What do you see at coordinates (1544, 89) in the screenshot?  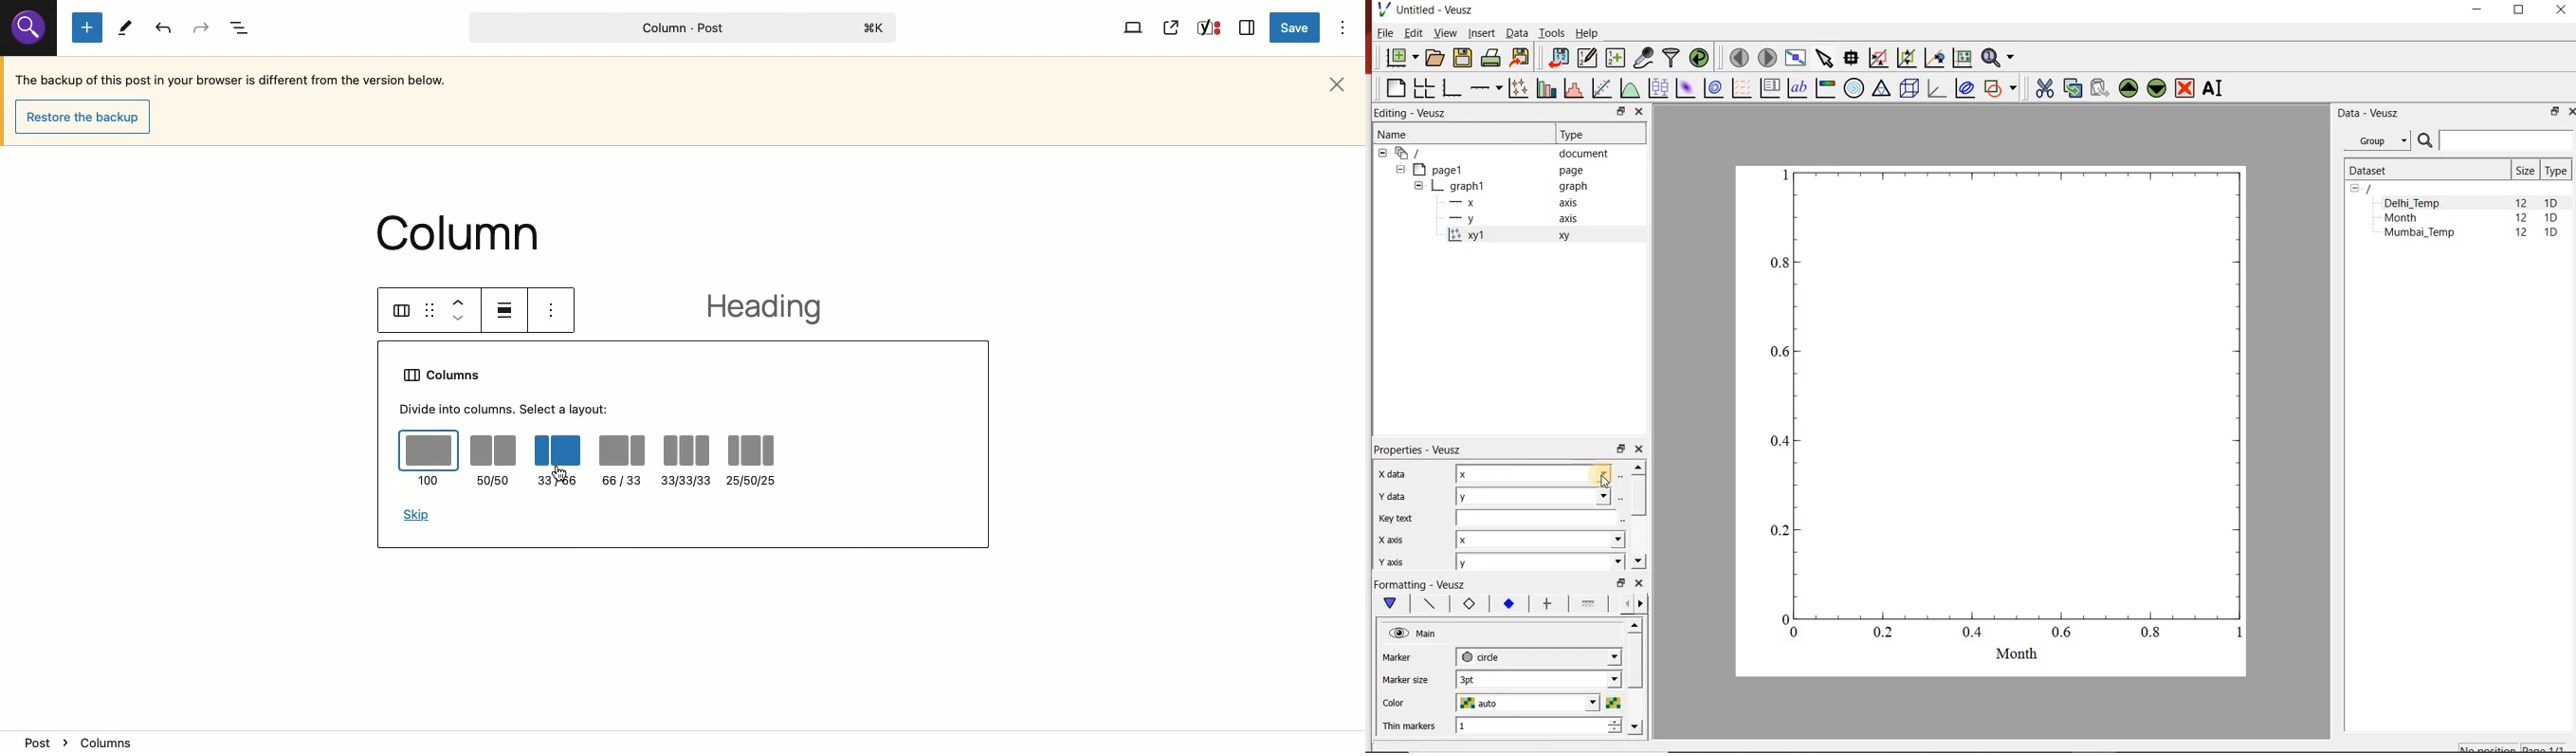 I see `plot bar charts` at bounding box center [1544, 89].